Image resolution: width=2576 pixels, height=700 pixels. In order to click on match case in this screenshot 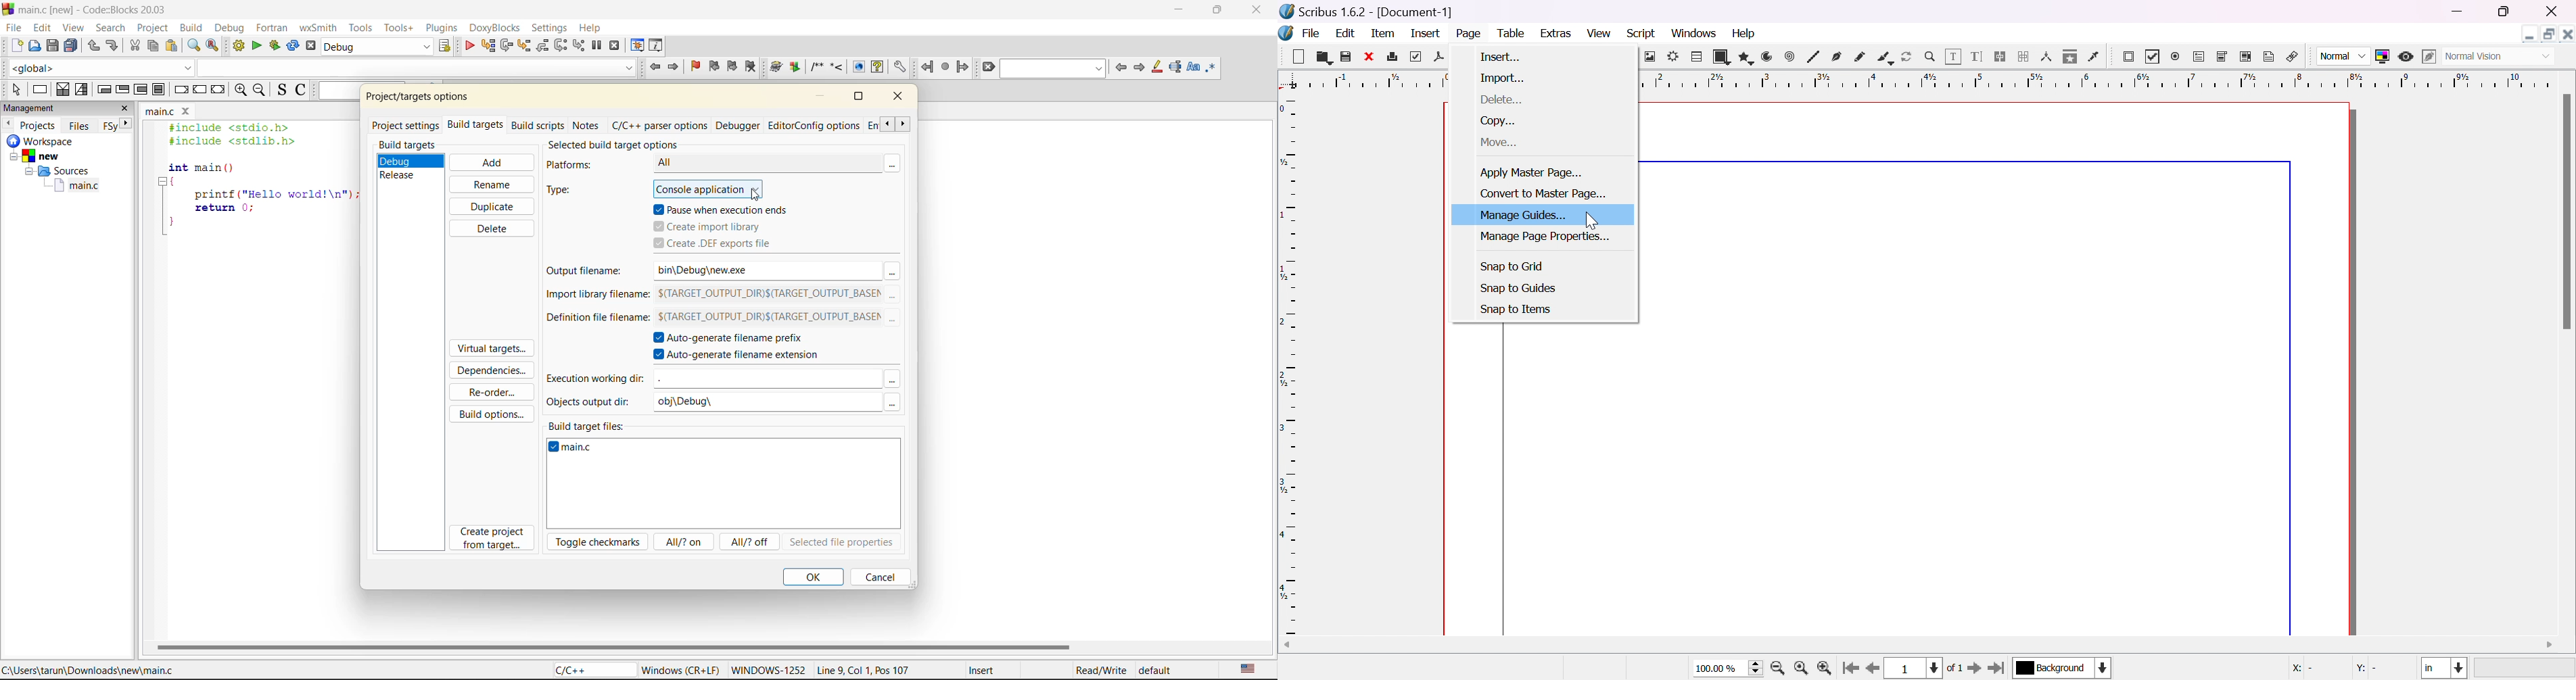, I will do `click(1194, 69)`.